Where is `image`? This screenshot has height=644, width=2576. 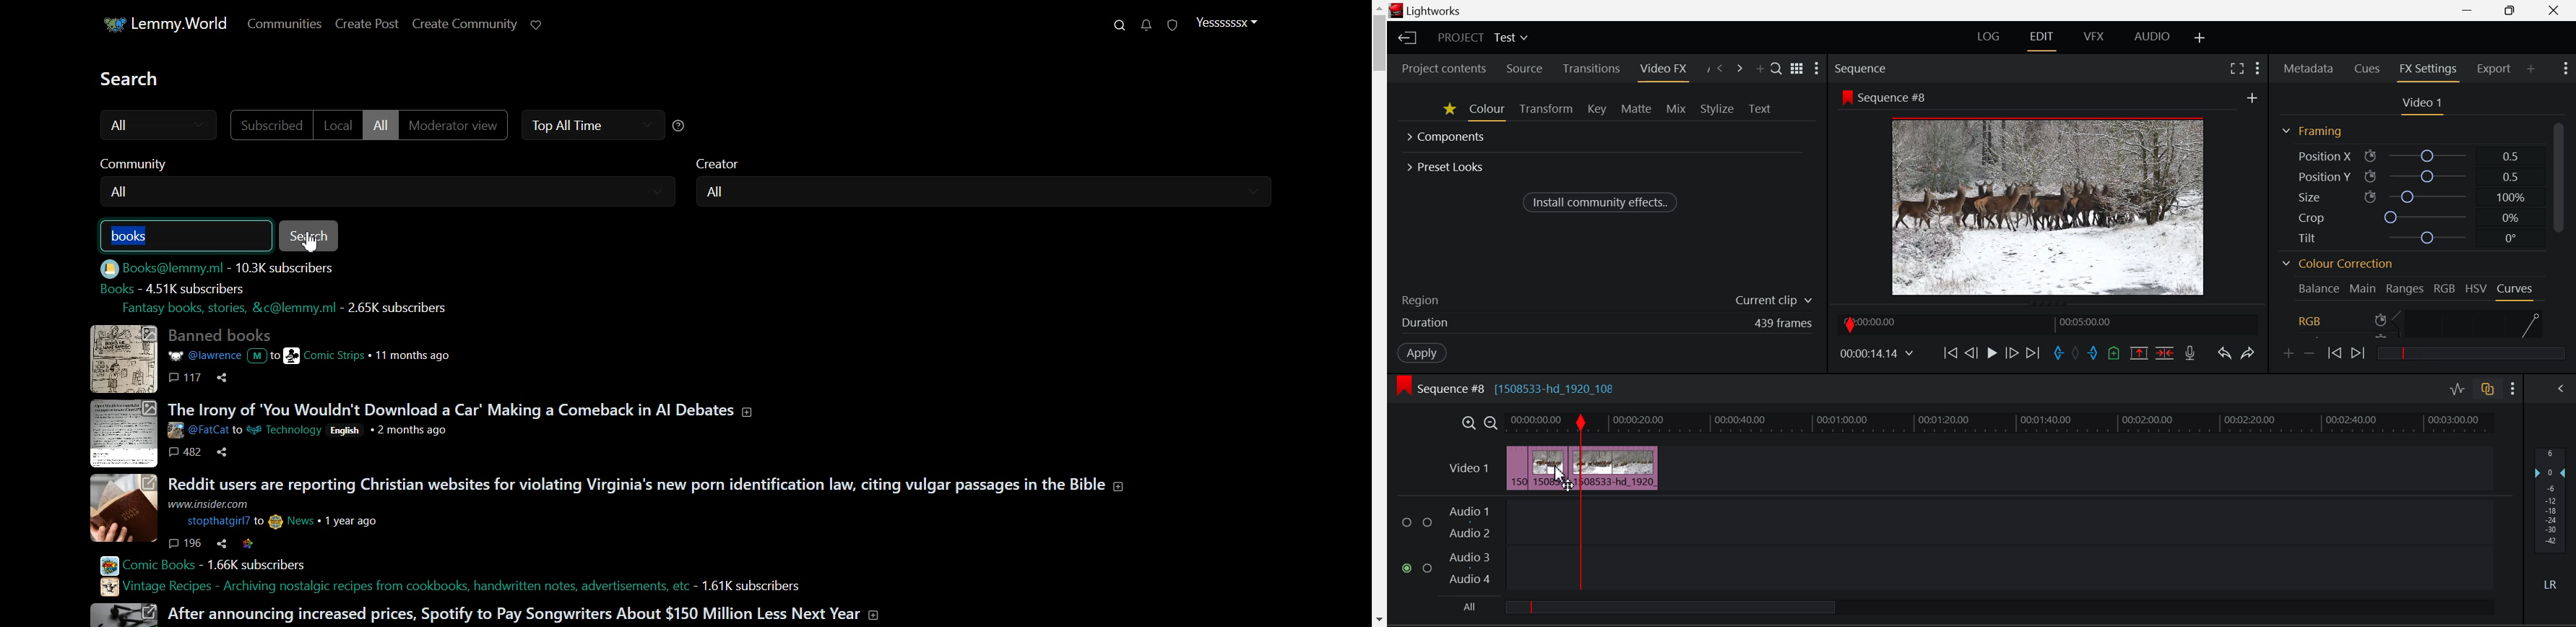
image is located at coordinates (126, 615).